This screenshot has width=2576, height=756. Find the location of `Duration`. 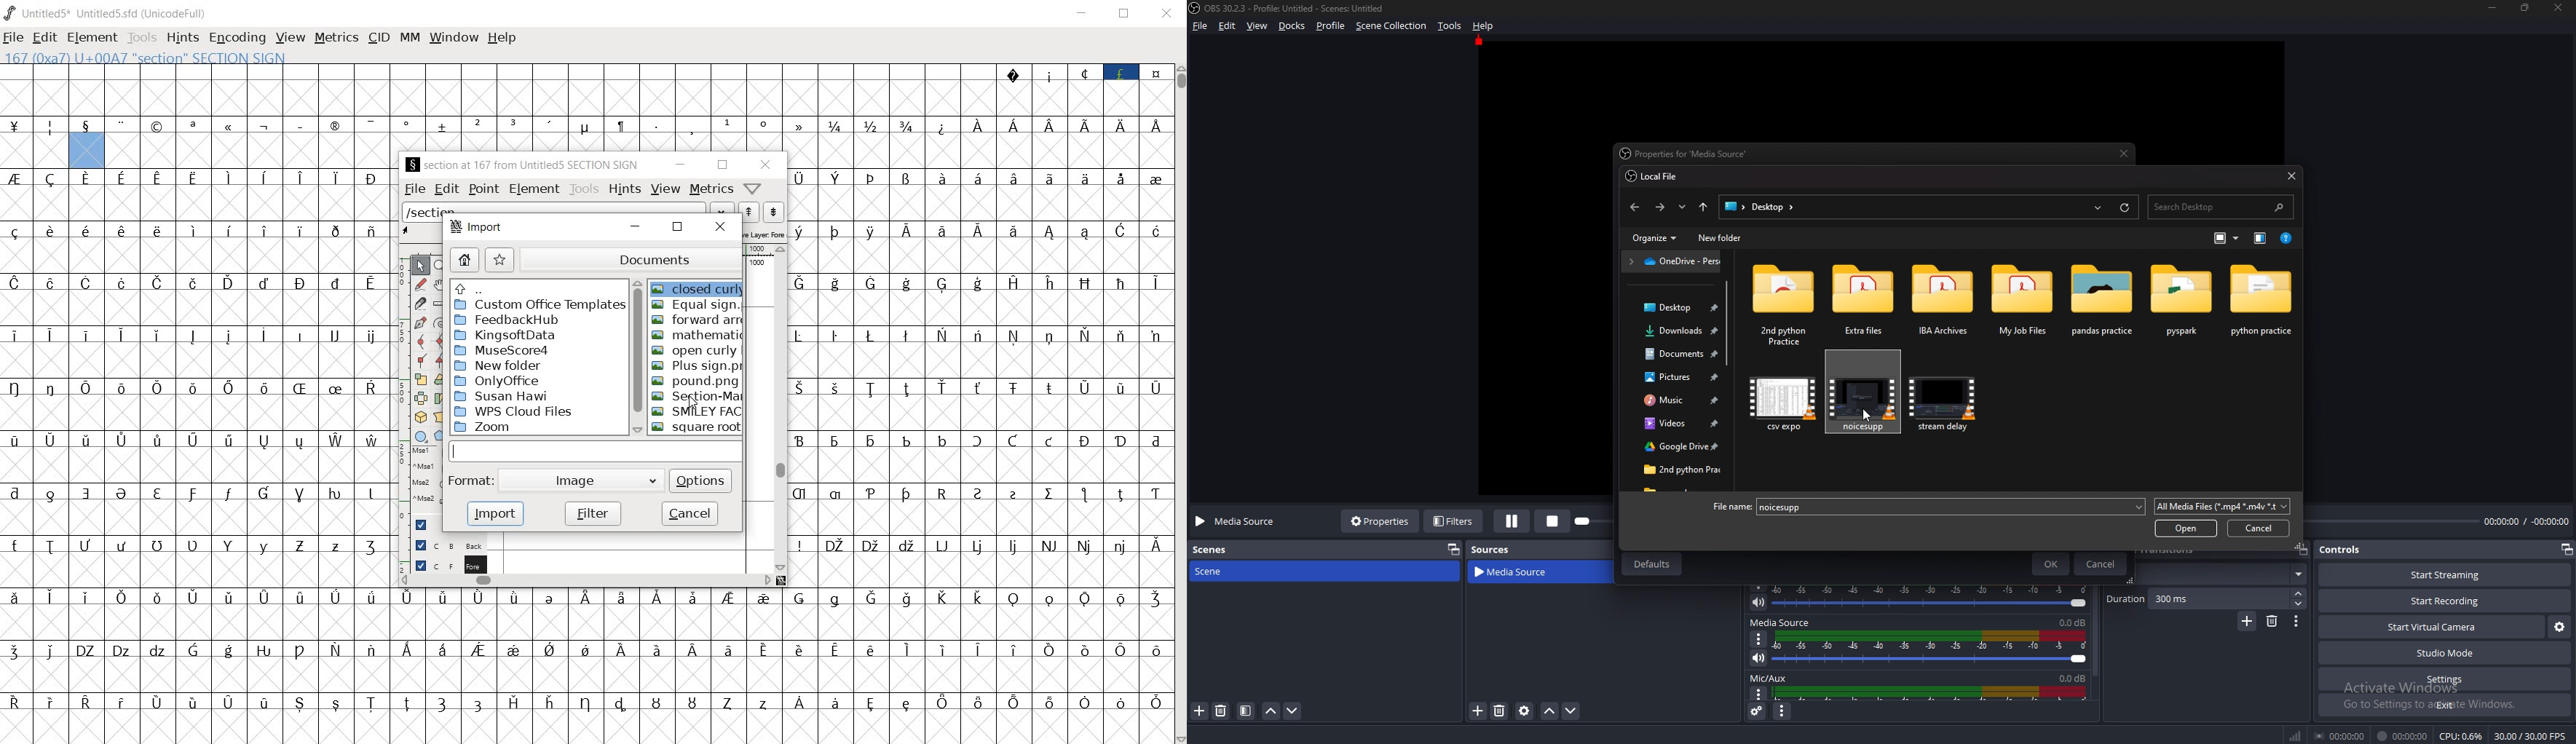

Duration is located at coordinates (2199, 599).